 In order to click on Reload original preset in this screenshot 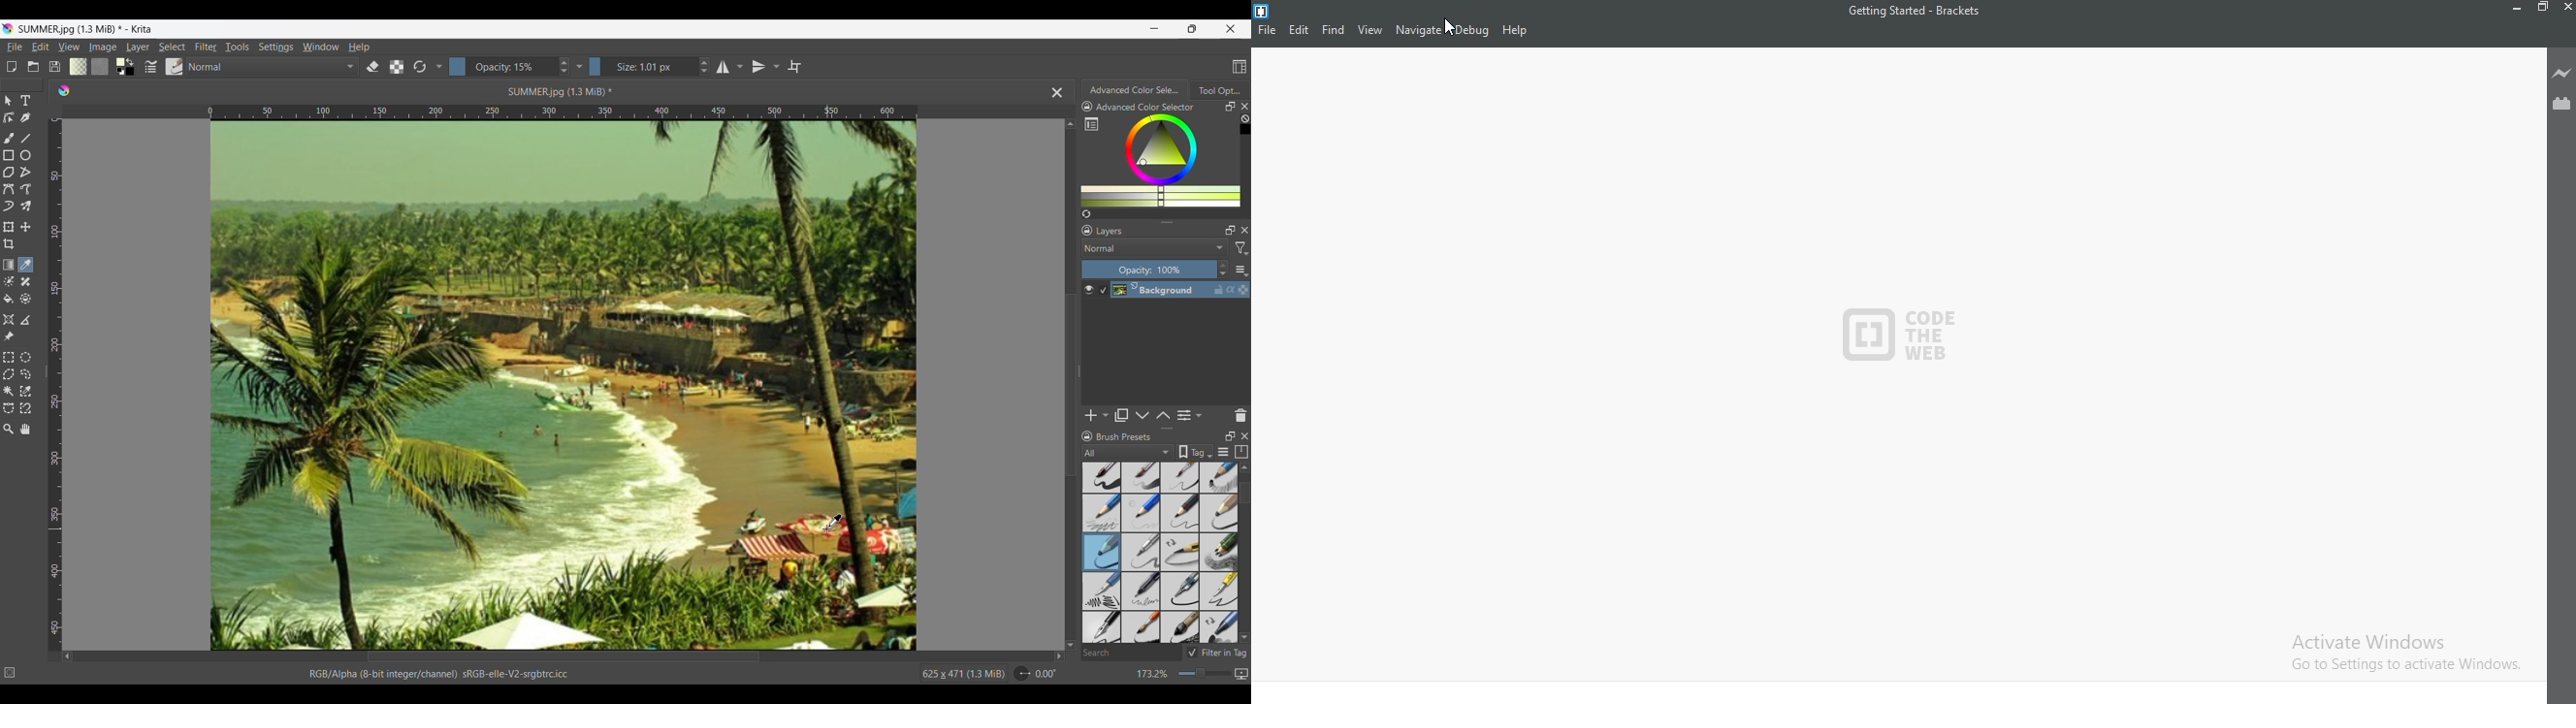, I will do `click(420, 66)`.